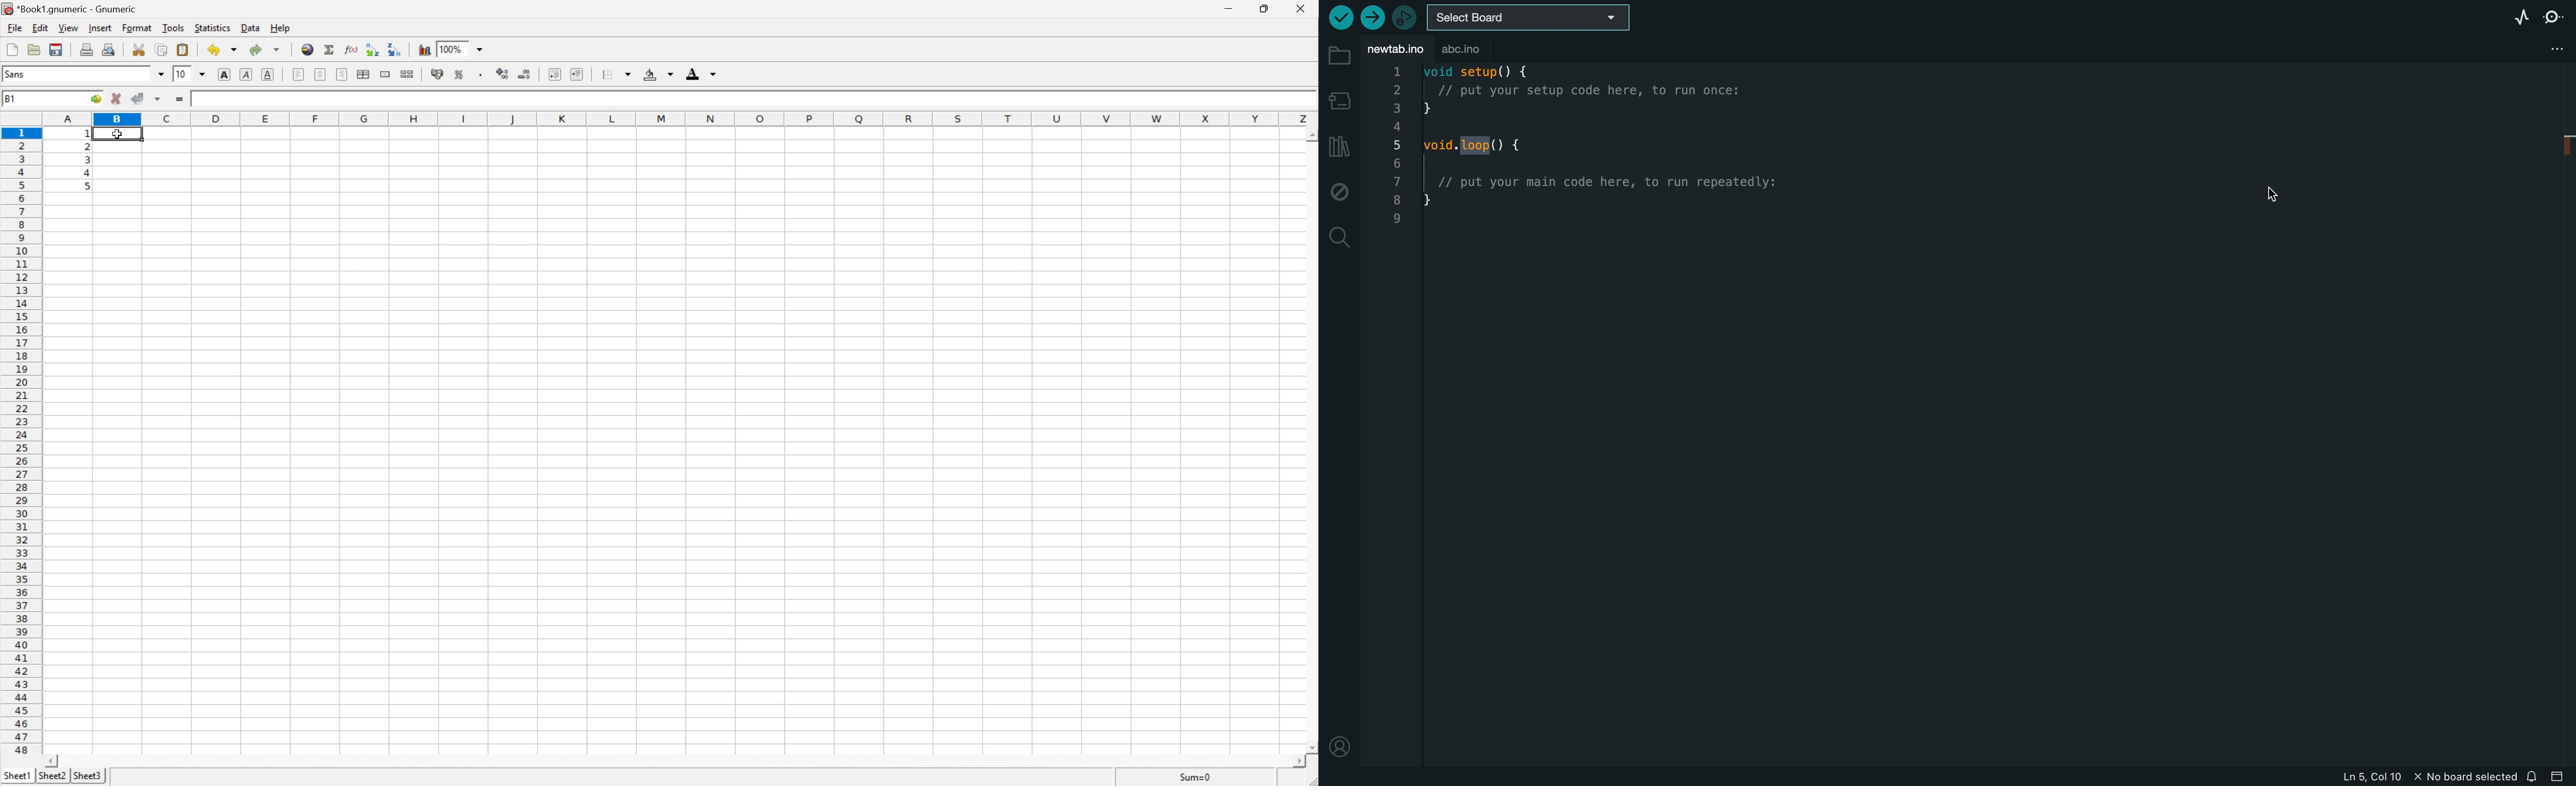 The image size is (2576, 812). Describe the element at coordinates (55, 760) in the screenshot. I see `Scroll Left` at that location.